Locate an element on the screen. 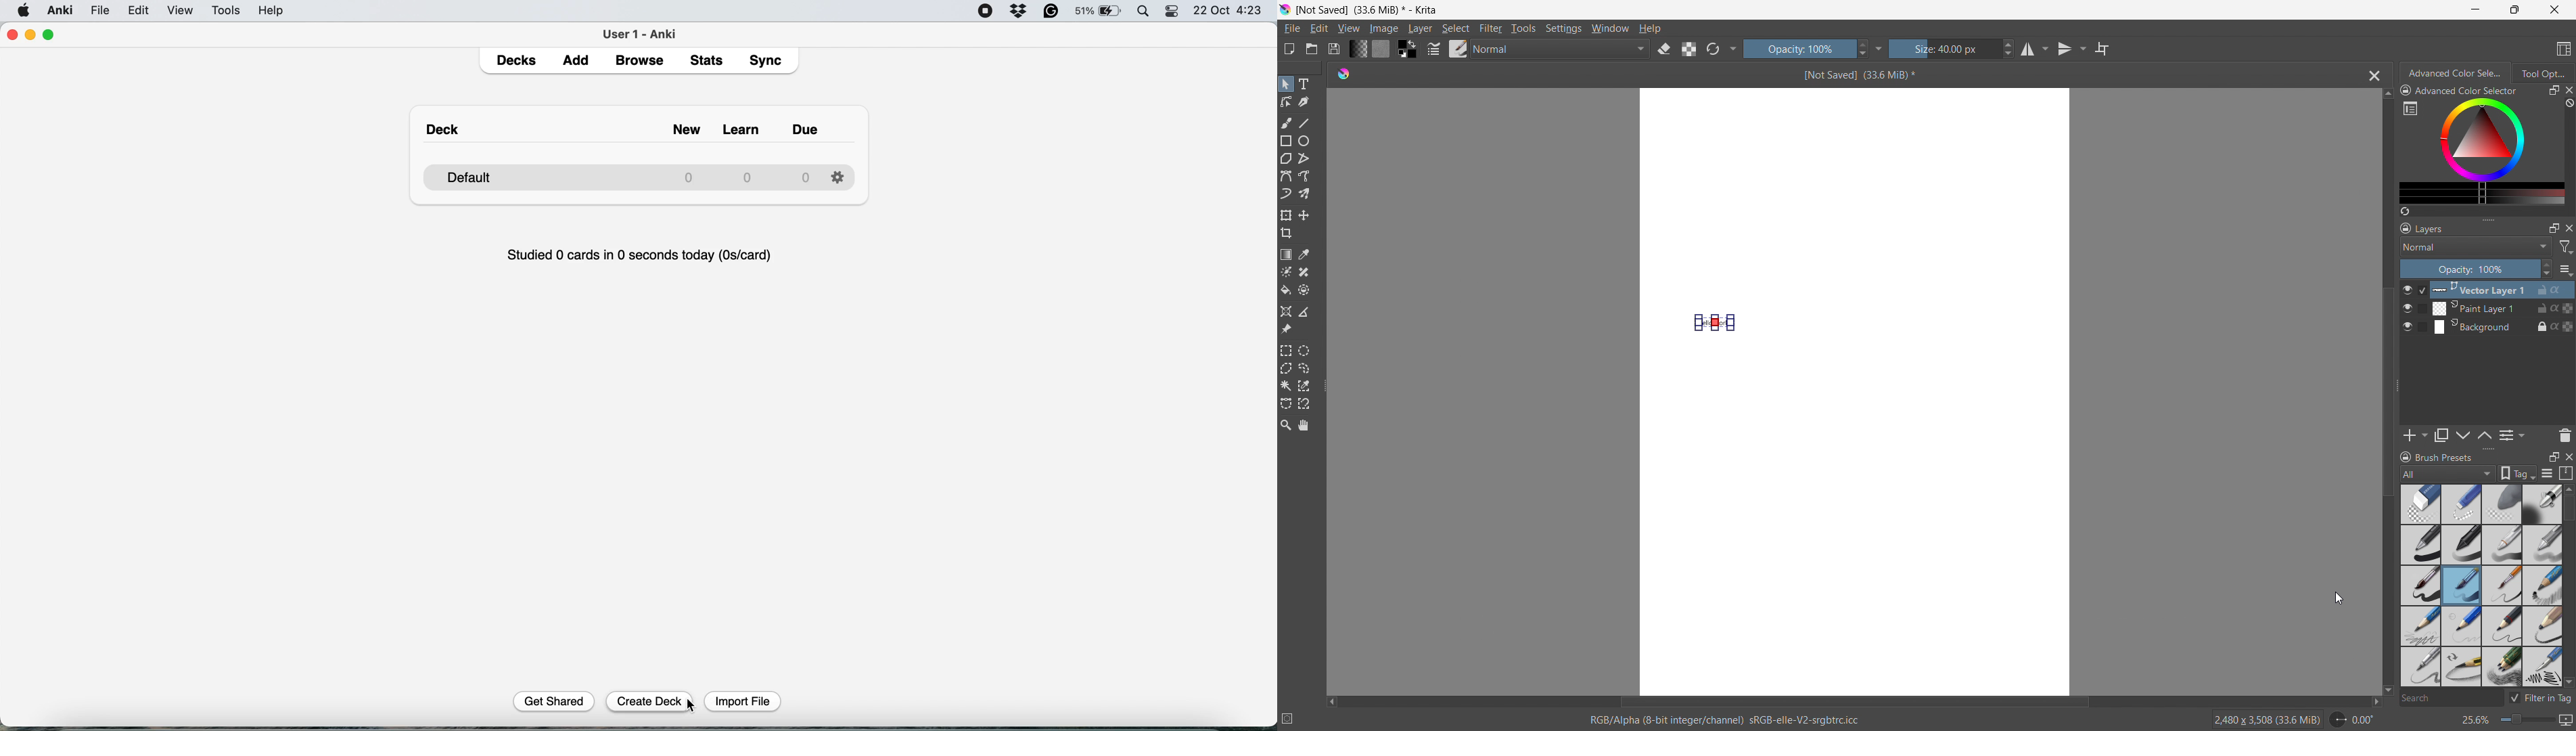 The height and width of the screenshot is (756, 2576). help is located at coordinates (271, 12).